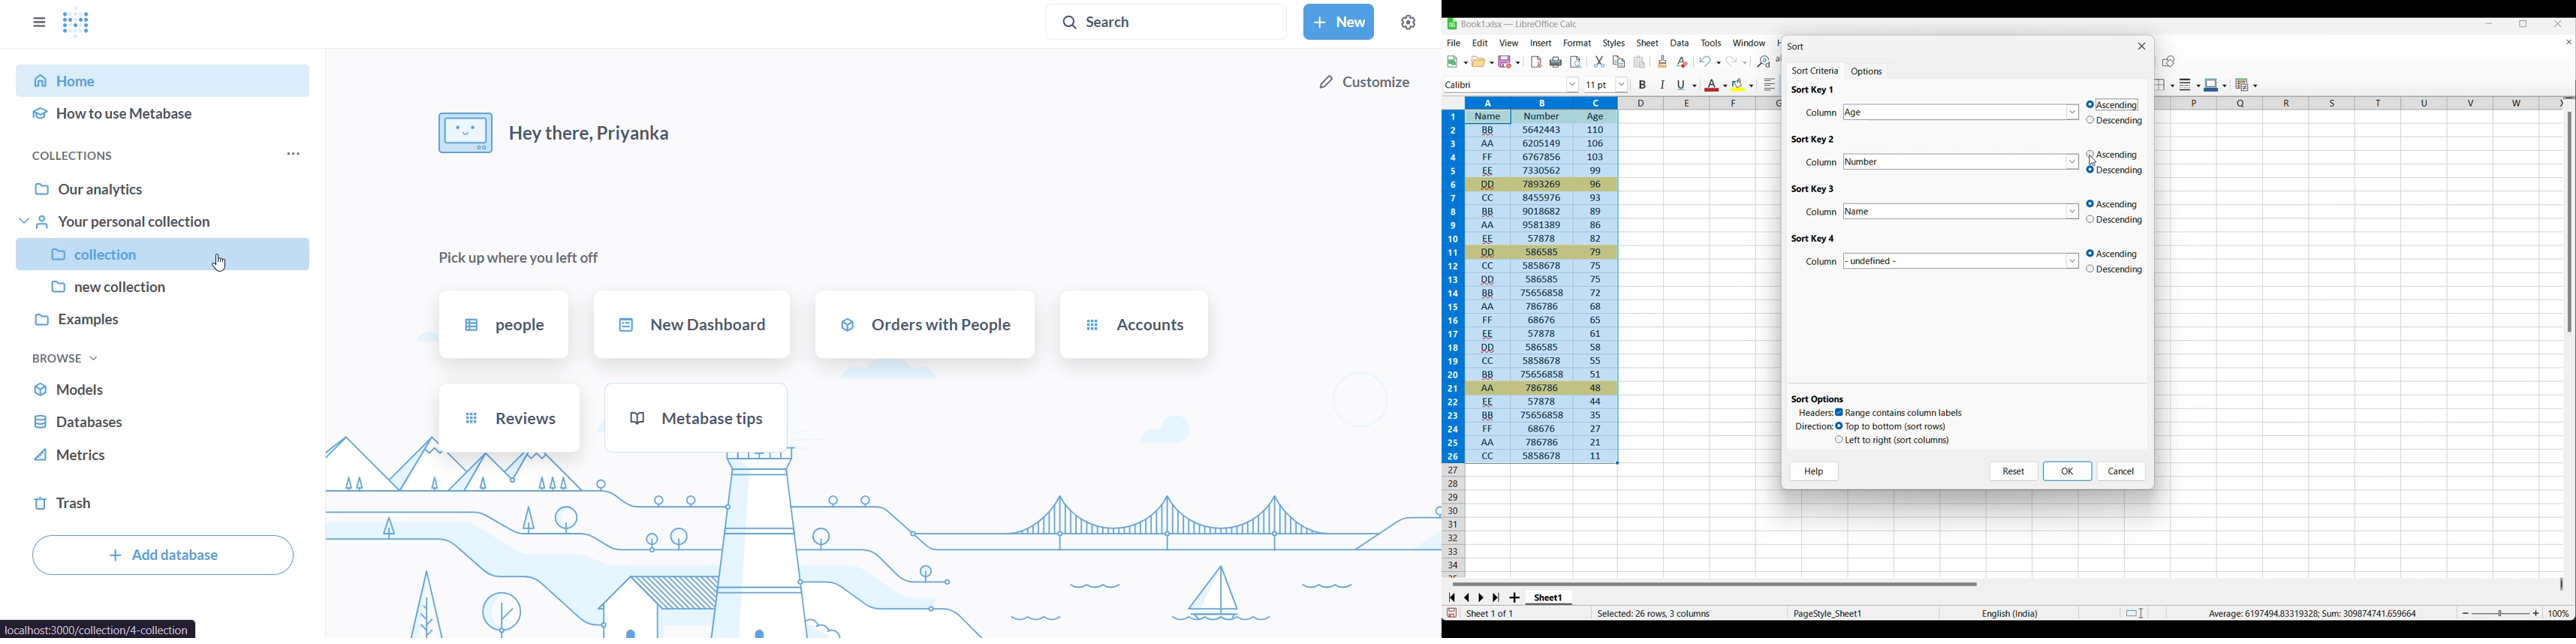  What do you see at coordinates (1795, 47) in the screenshot?
I see `Window title` at bounding box center [1795, 47].